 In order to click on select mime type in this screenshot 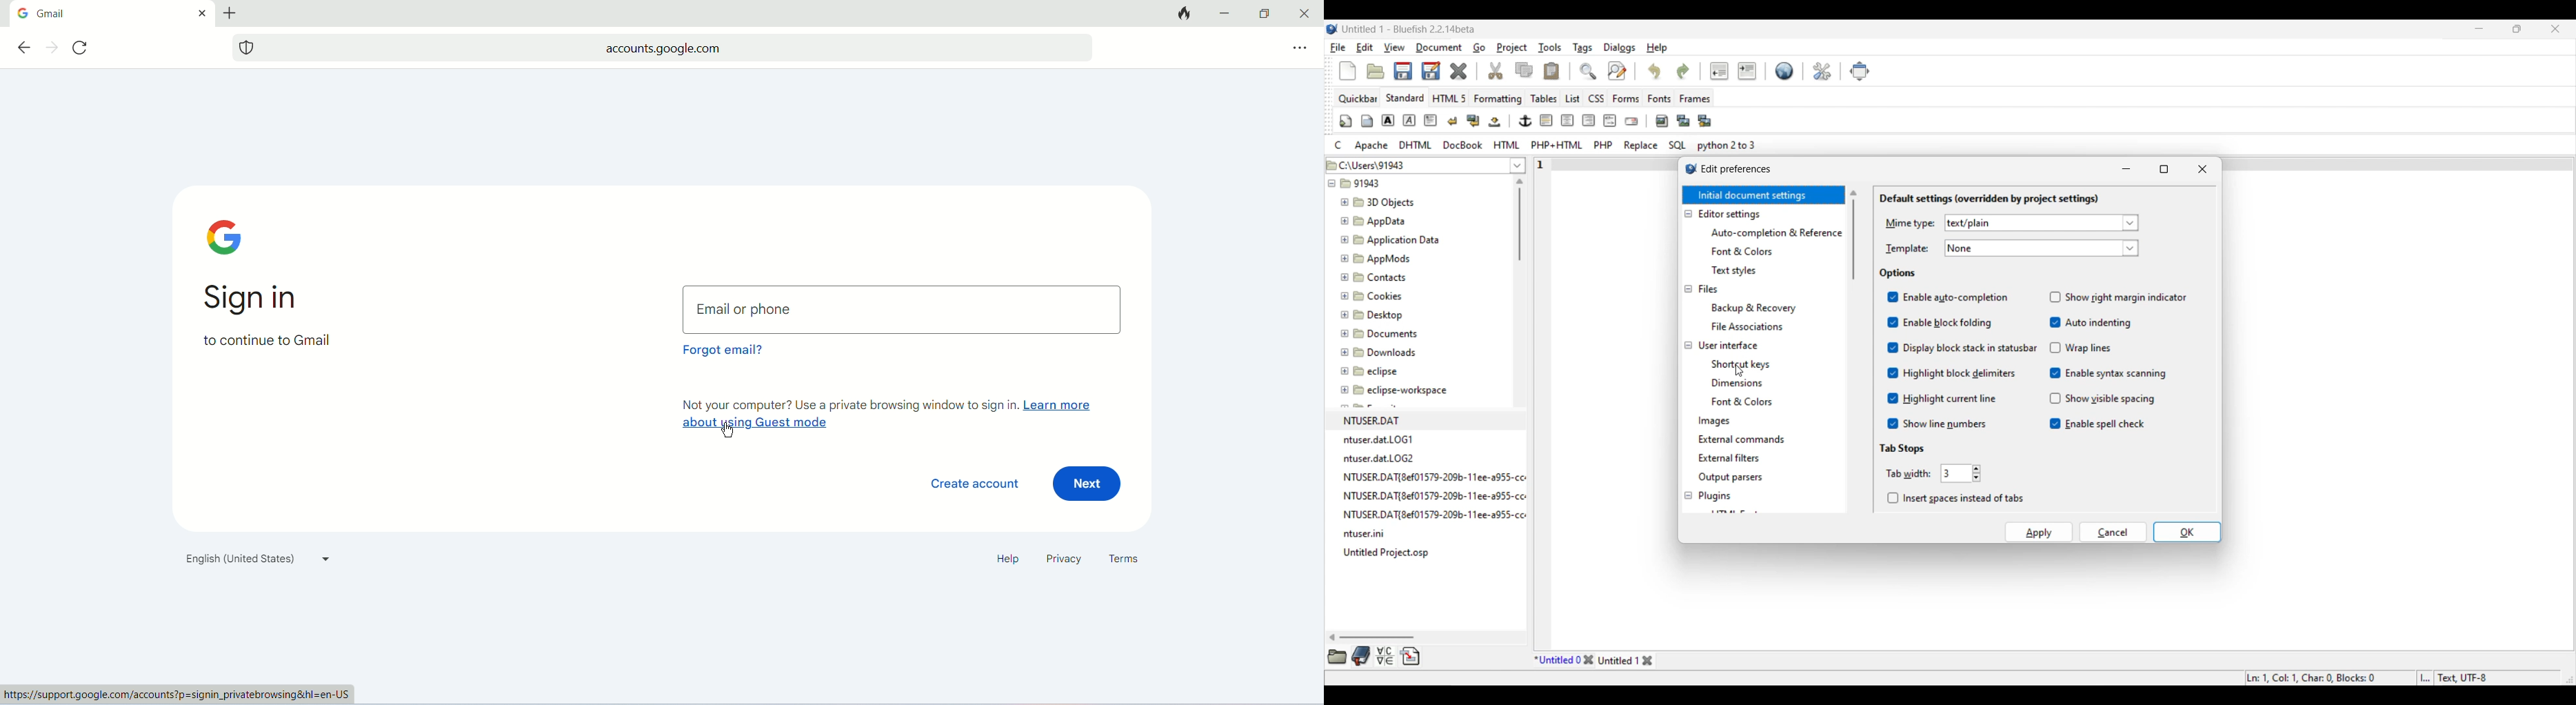, I will do `click(2041, 223)`.